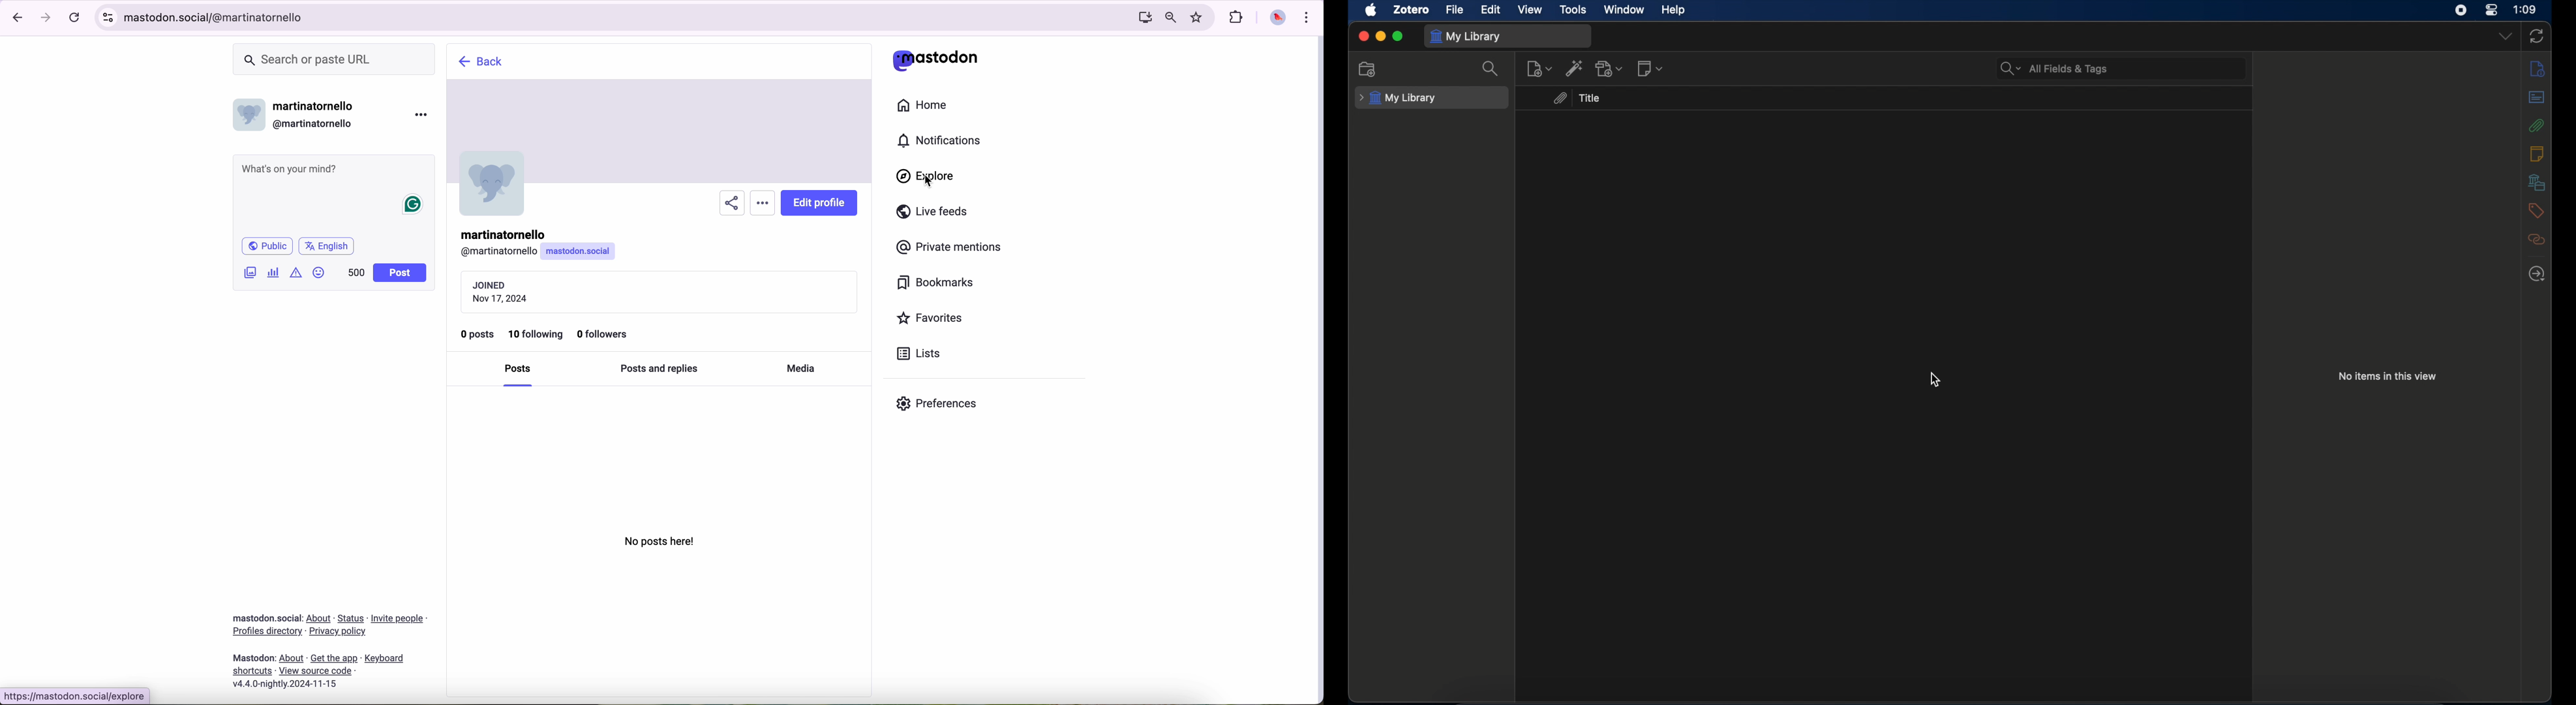 This screenshot has width=2576, height=728. Describe the element at coordinates (1310, 18) in the screenshot. I see `customize and control Google Chrome` at that location.